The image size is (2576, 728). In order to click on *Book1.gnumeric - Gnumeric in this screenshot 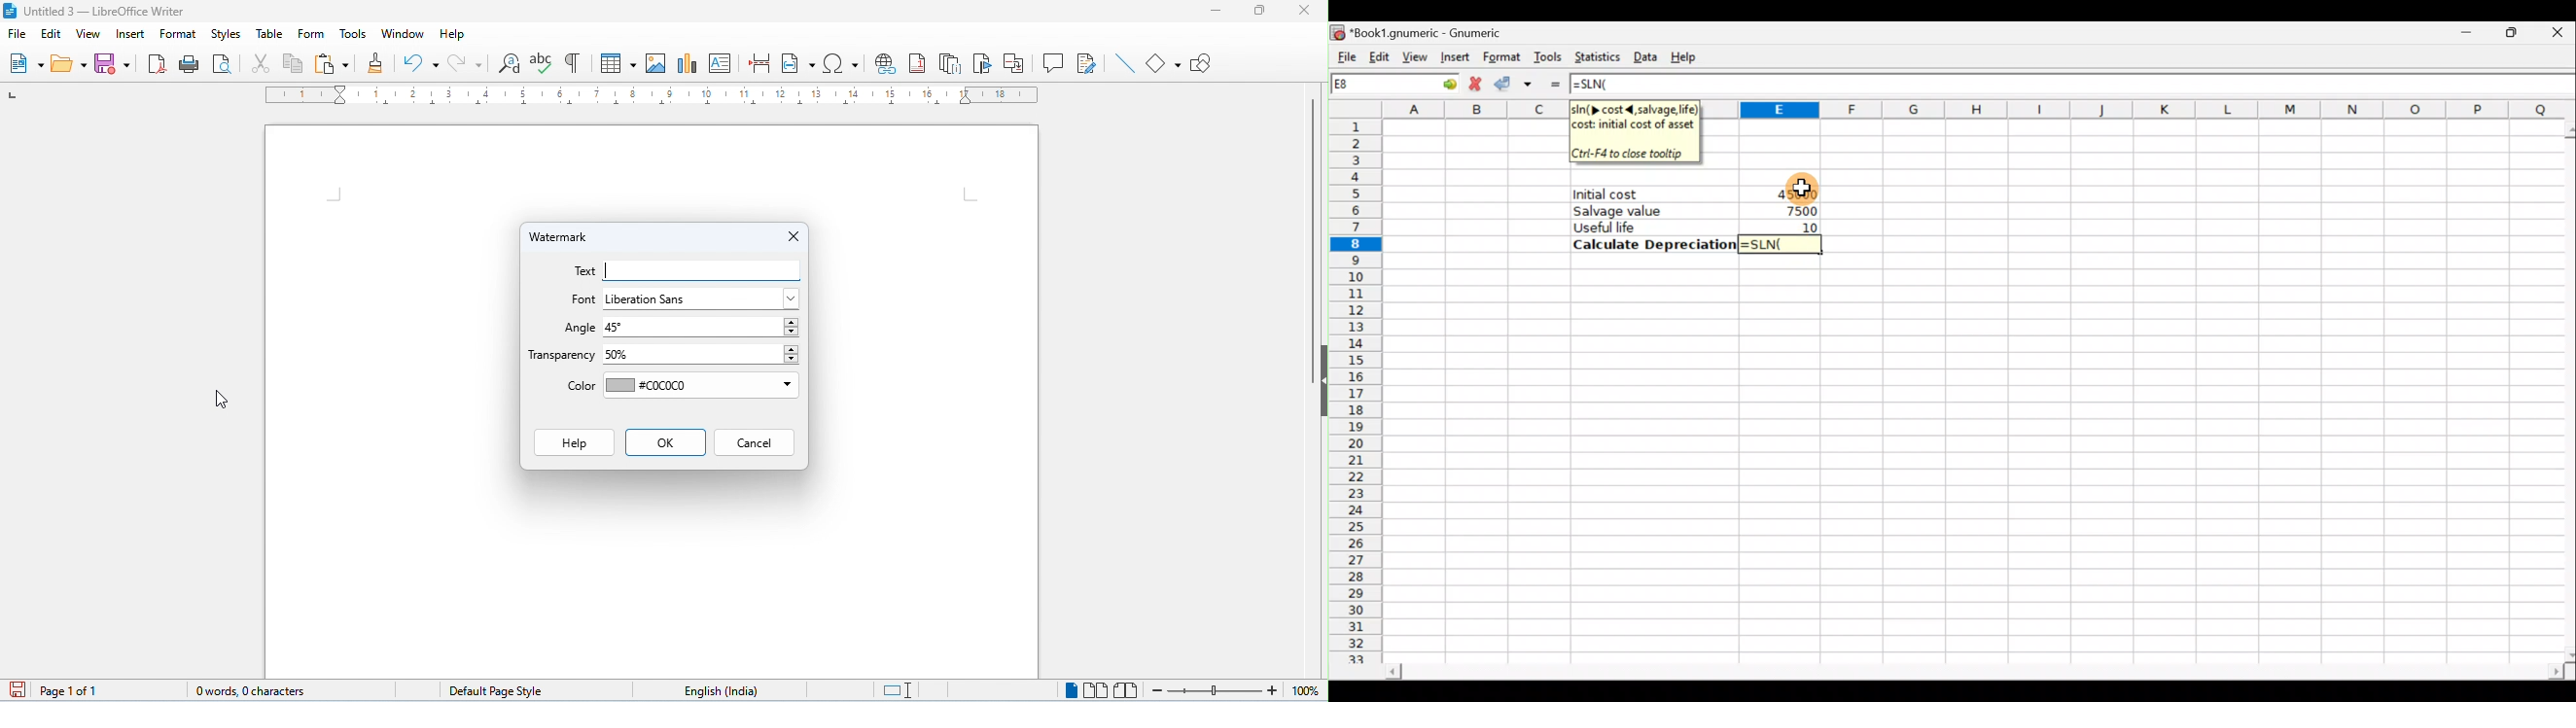, I will do `click(1442, 32)`.